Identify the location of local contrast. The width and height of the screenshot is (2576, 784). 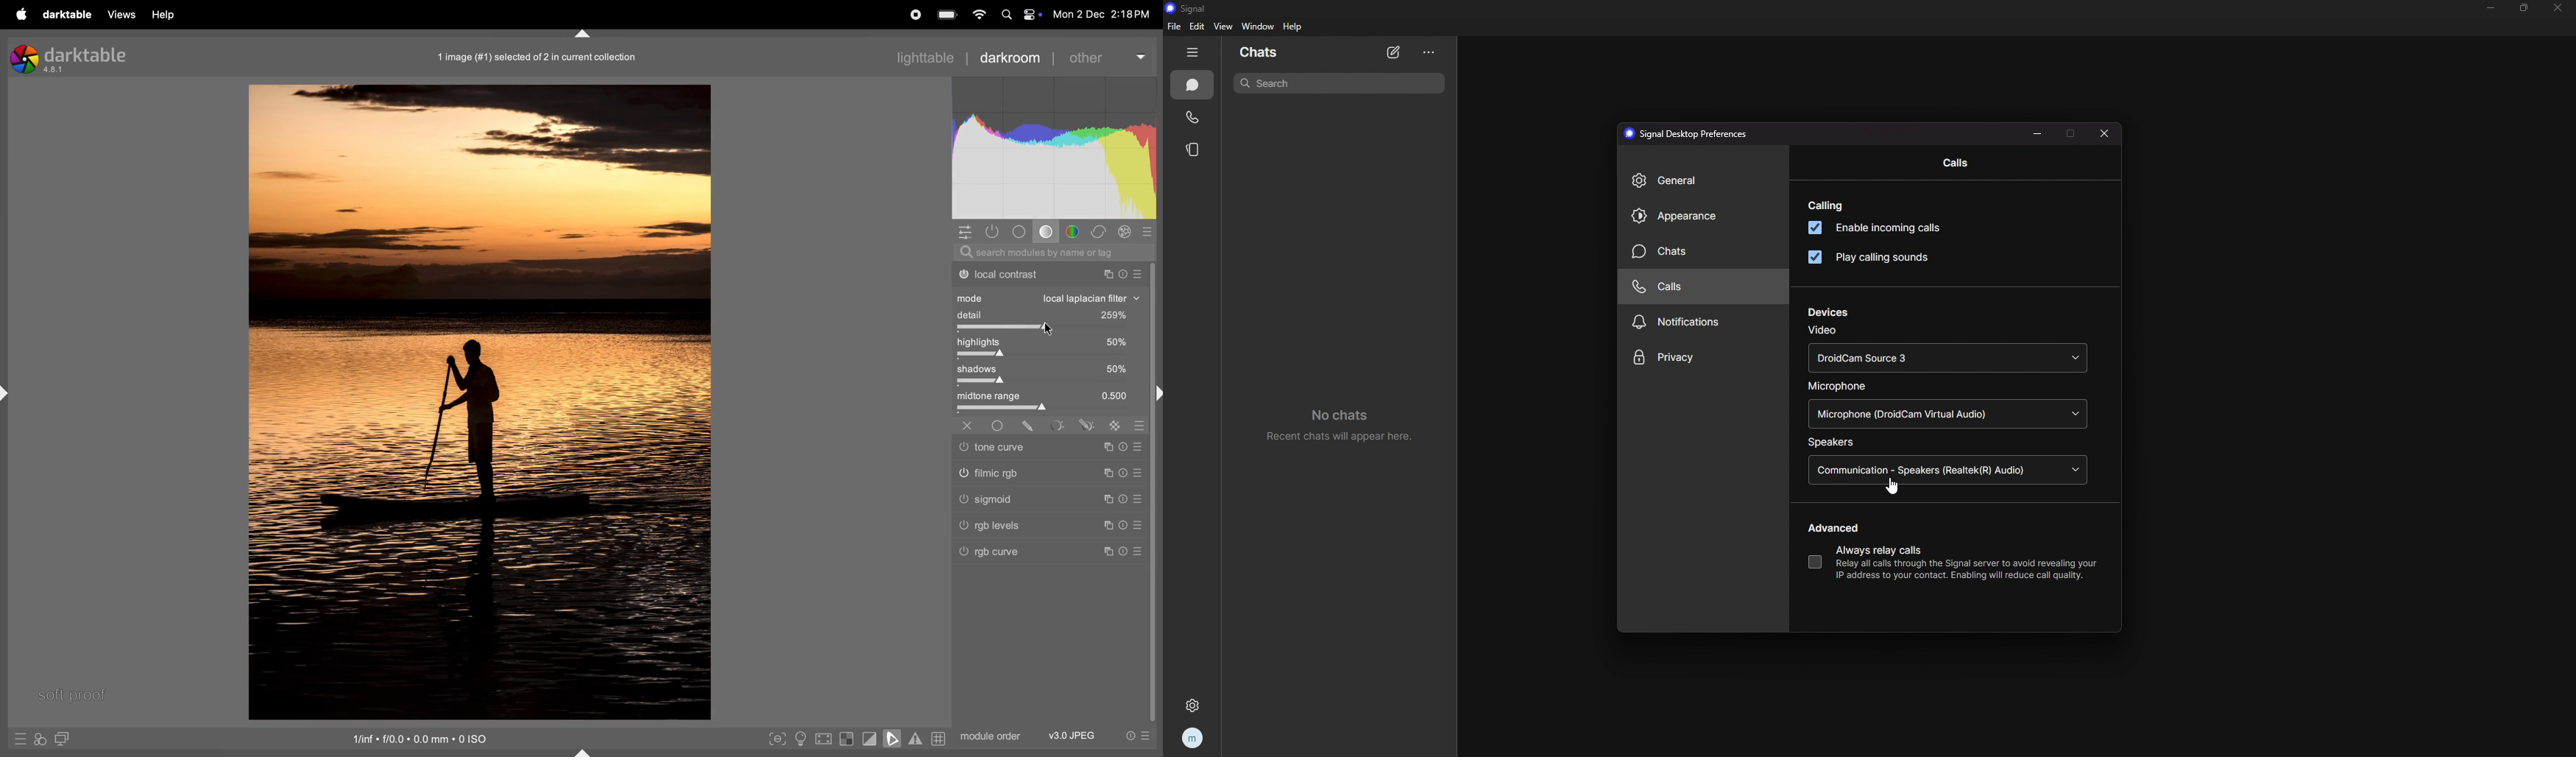
(1049, 275).